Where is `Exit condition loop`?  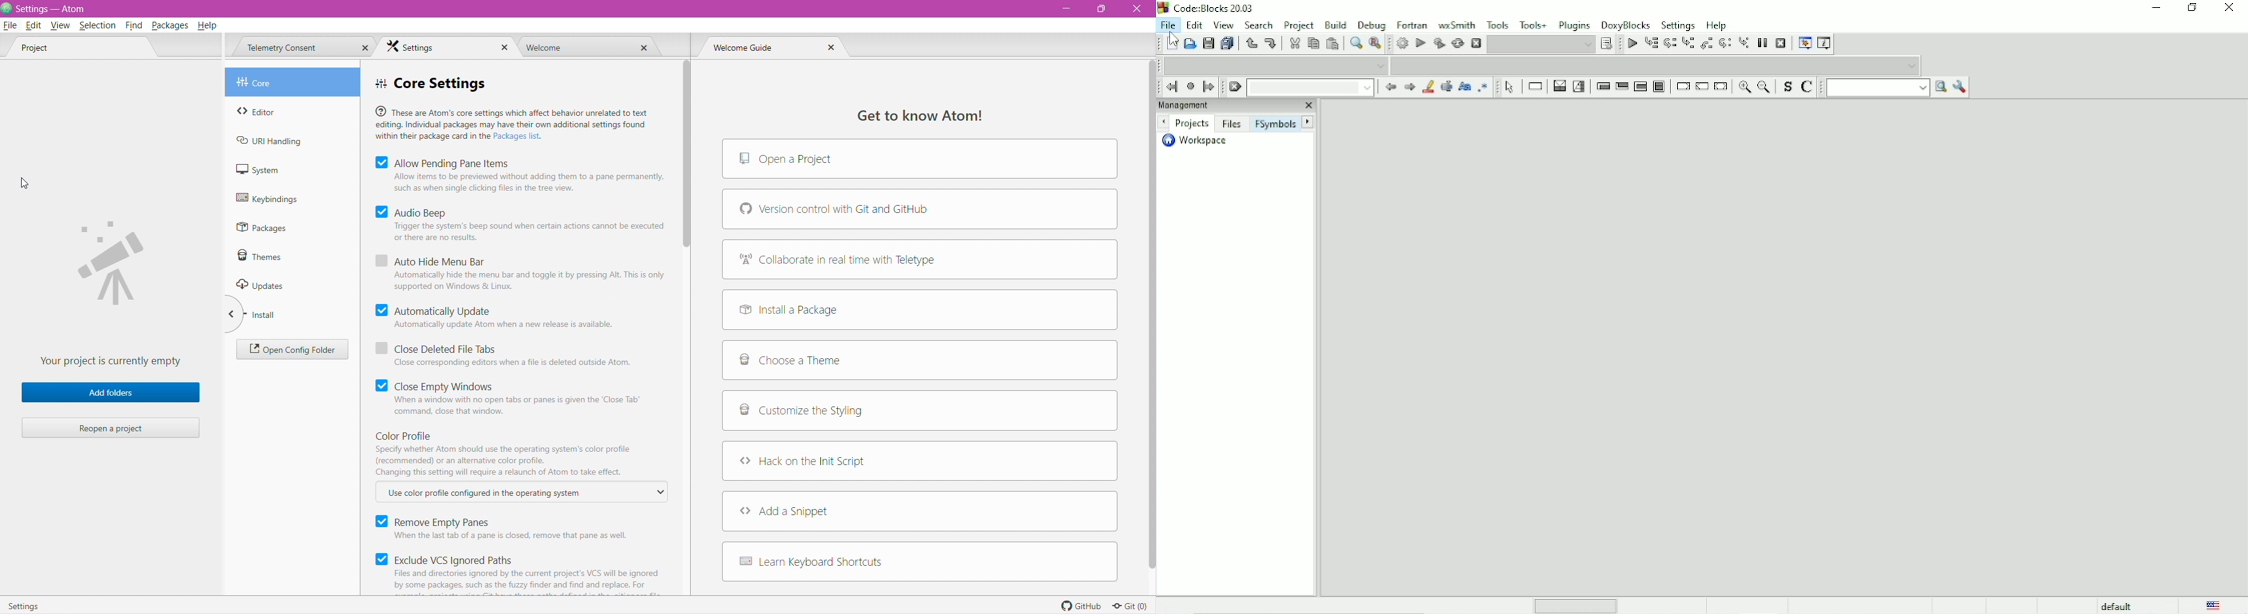
Exit condition loop is located at coordinates (1622, 86).